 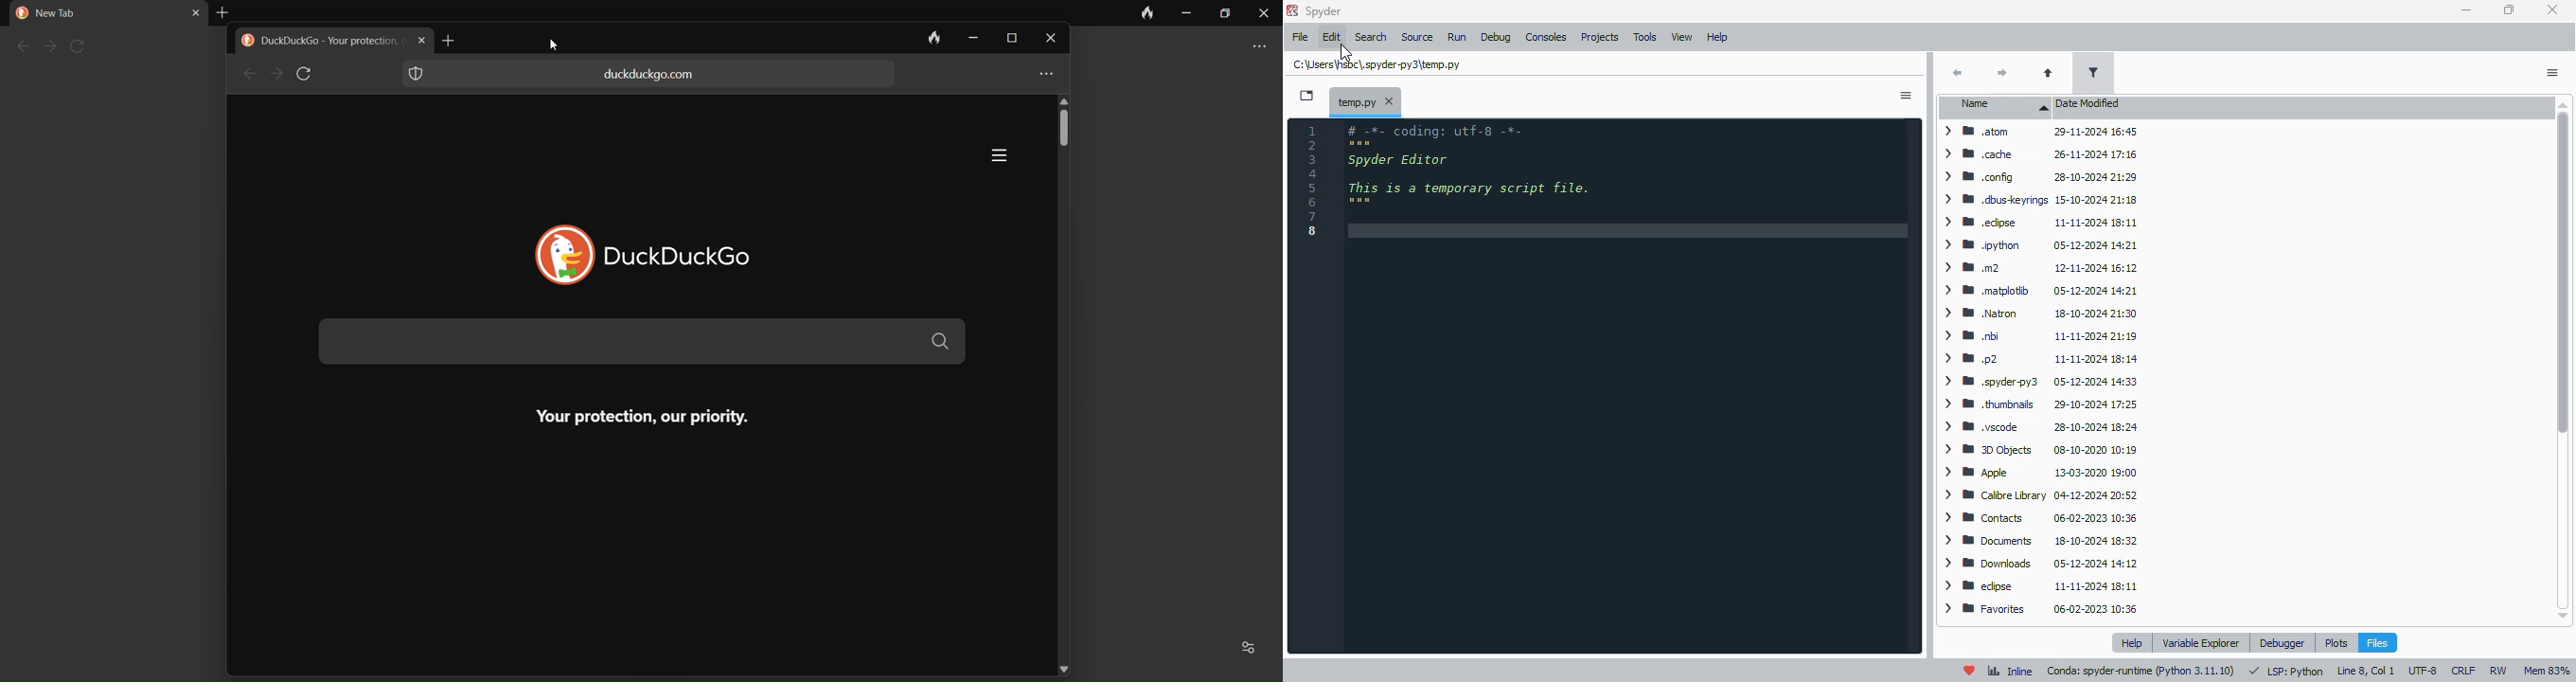 I want to click on refresh, so click(x=82, y=45).